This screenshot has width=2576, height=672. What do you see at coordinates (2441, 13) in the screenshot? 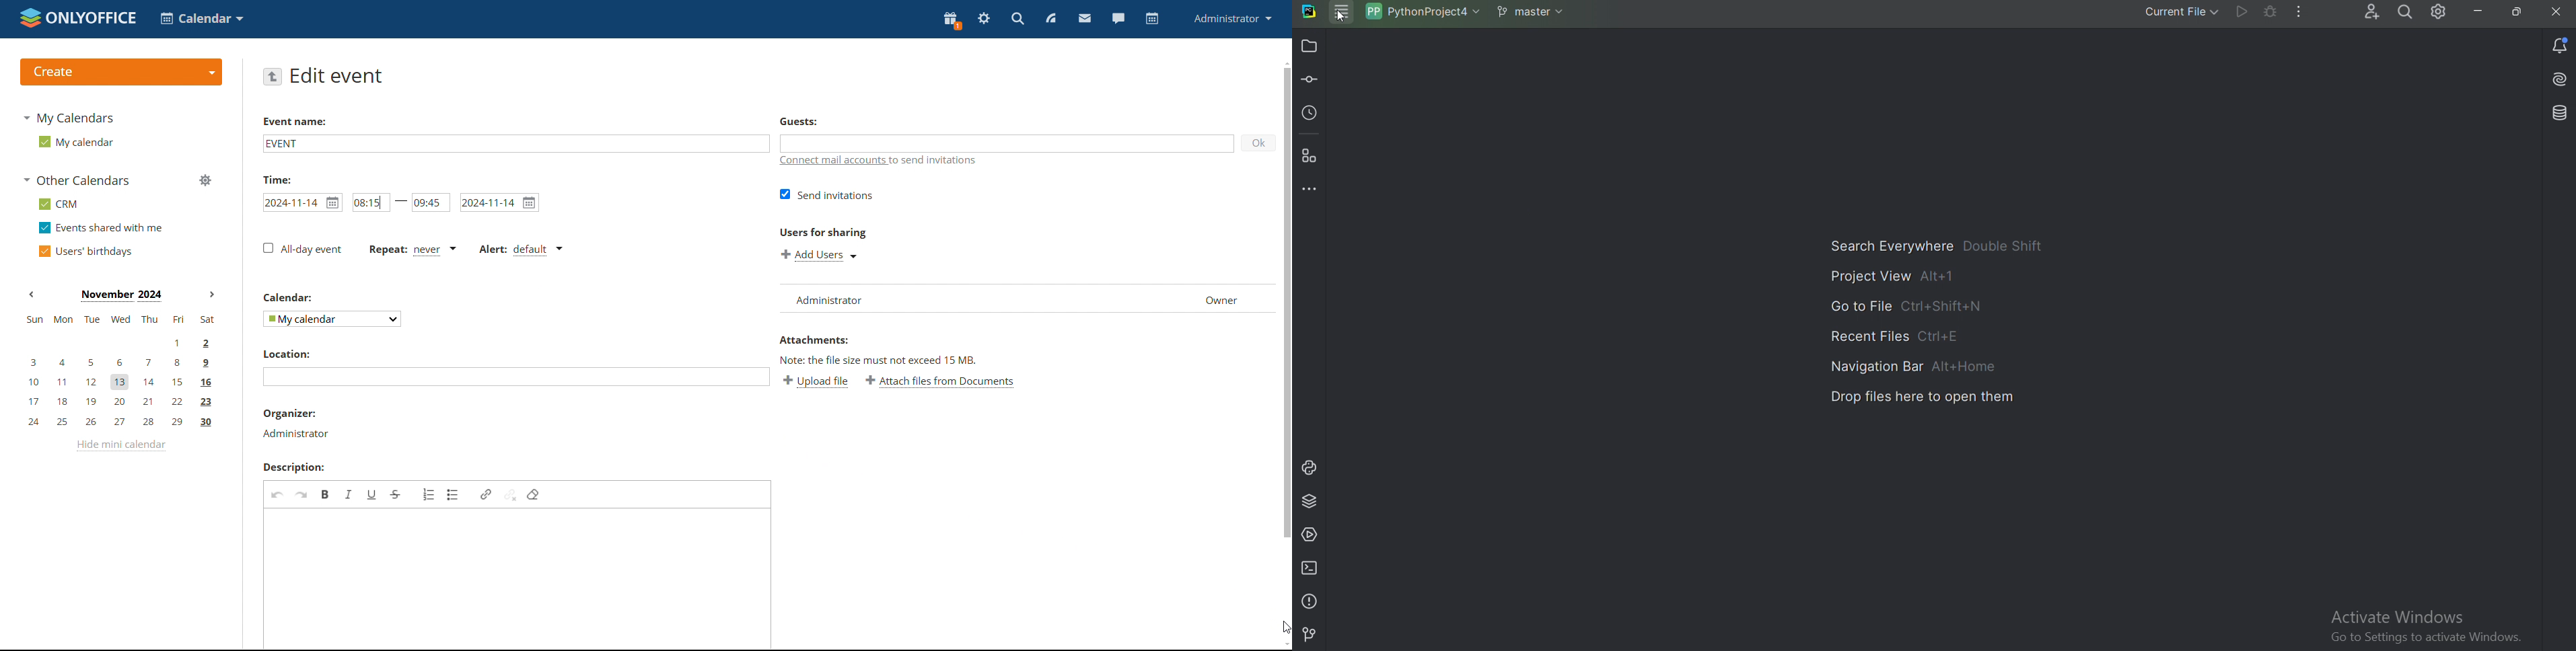
I see `Settings` at bounding box center [2441, 13].